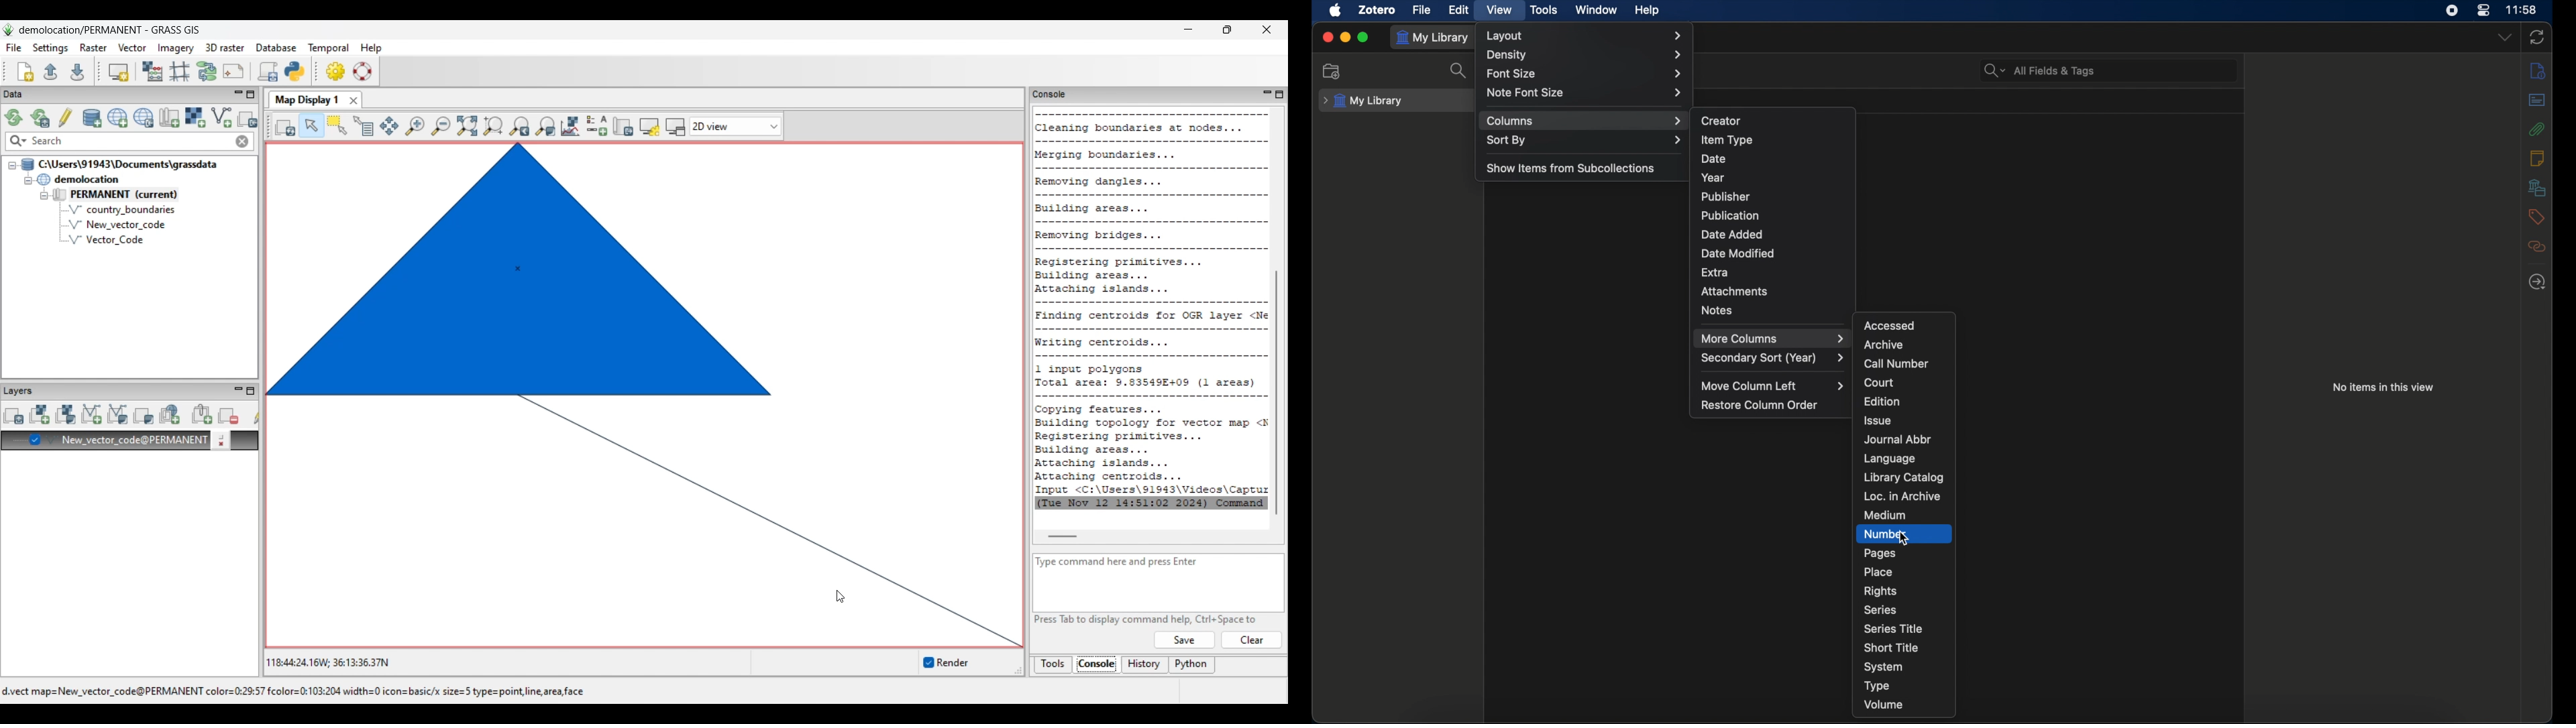  I want to click on file, so click(1421, 9).